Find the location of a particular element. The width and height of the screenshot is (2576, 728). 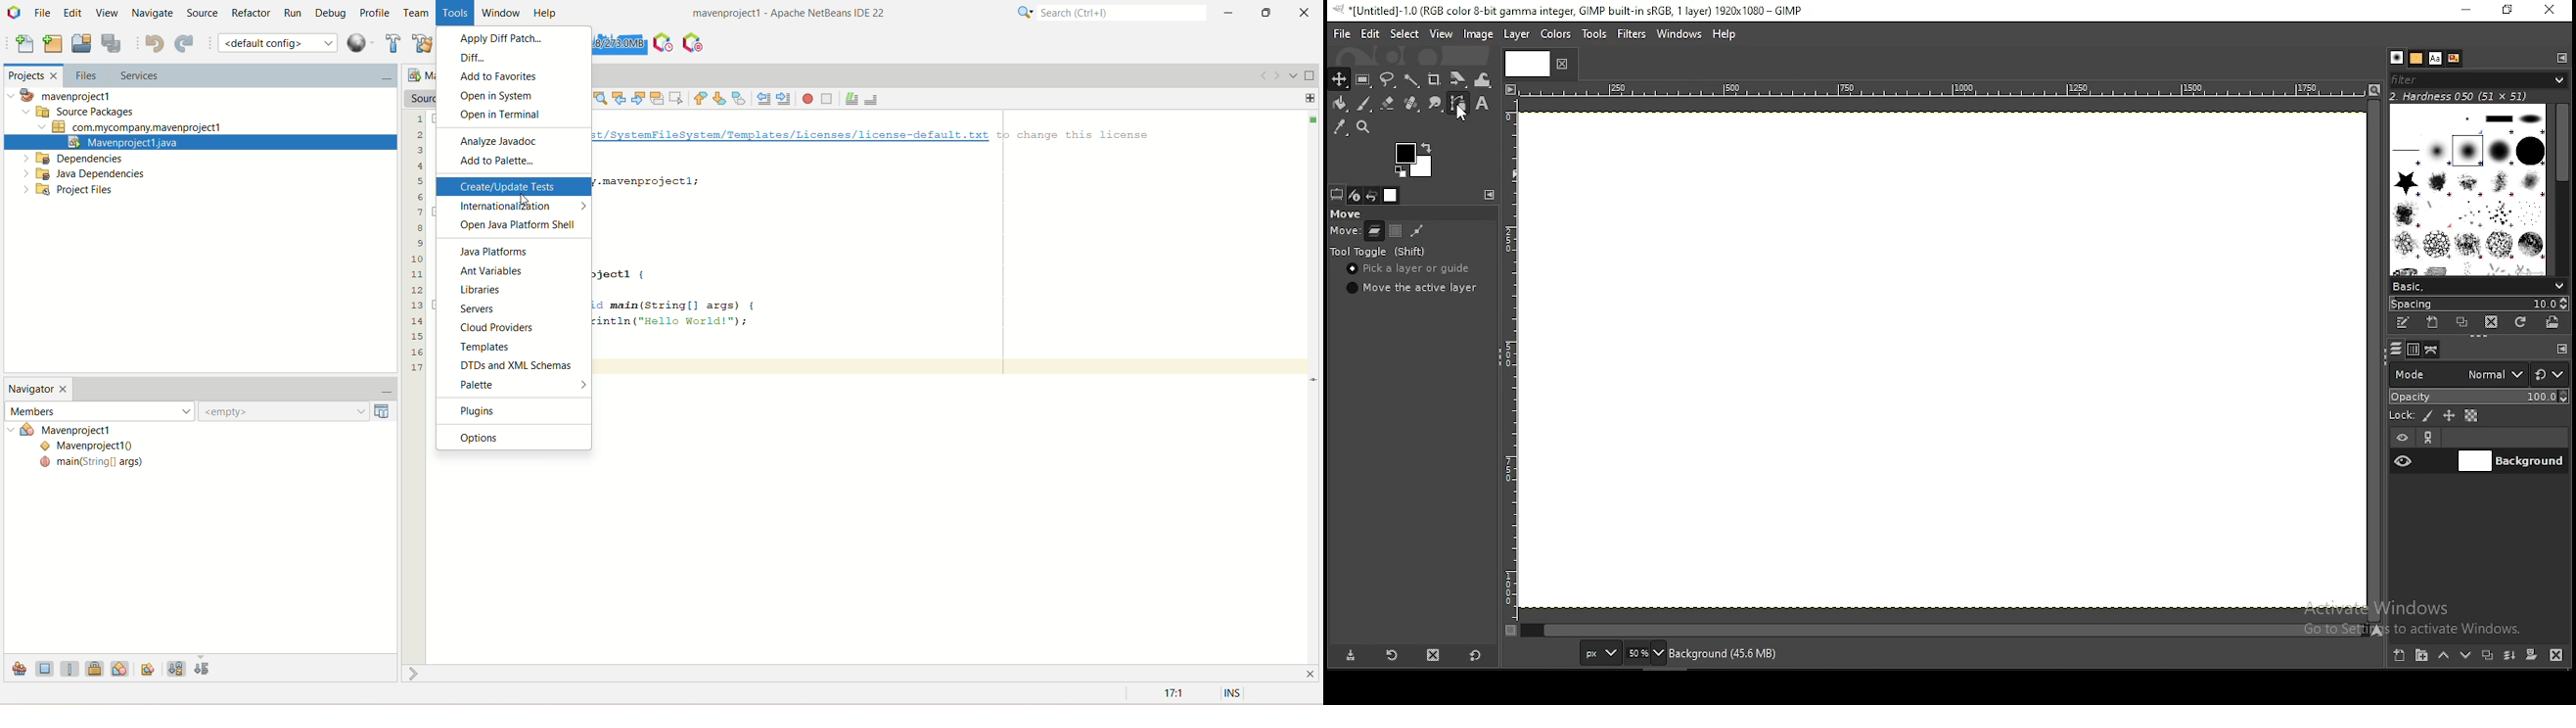

move layer one step up is located at coordinates (2446, 657).